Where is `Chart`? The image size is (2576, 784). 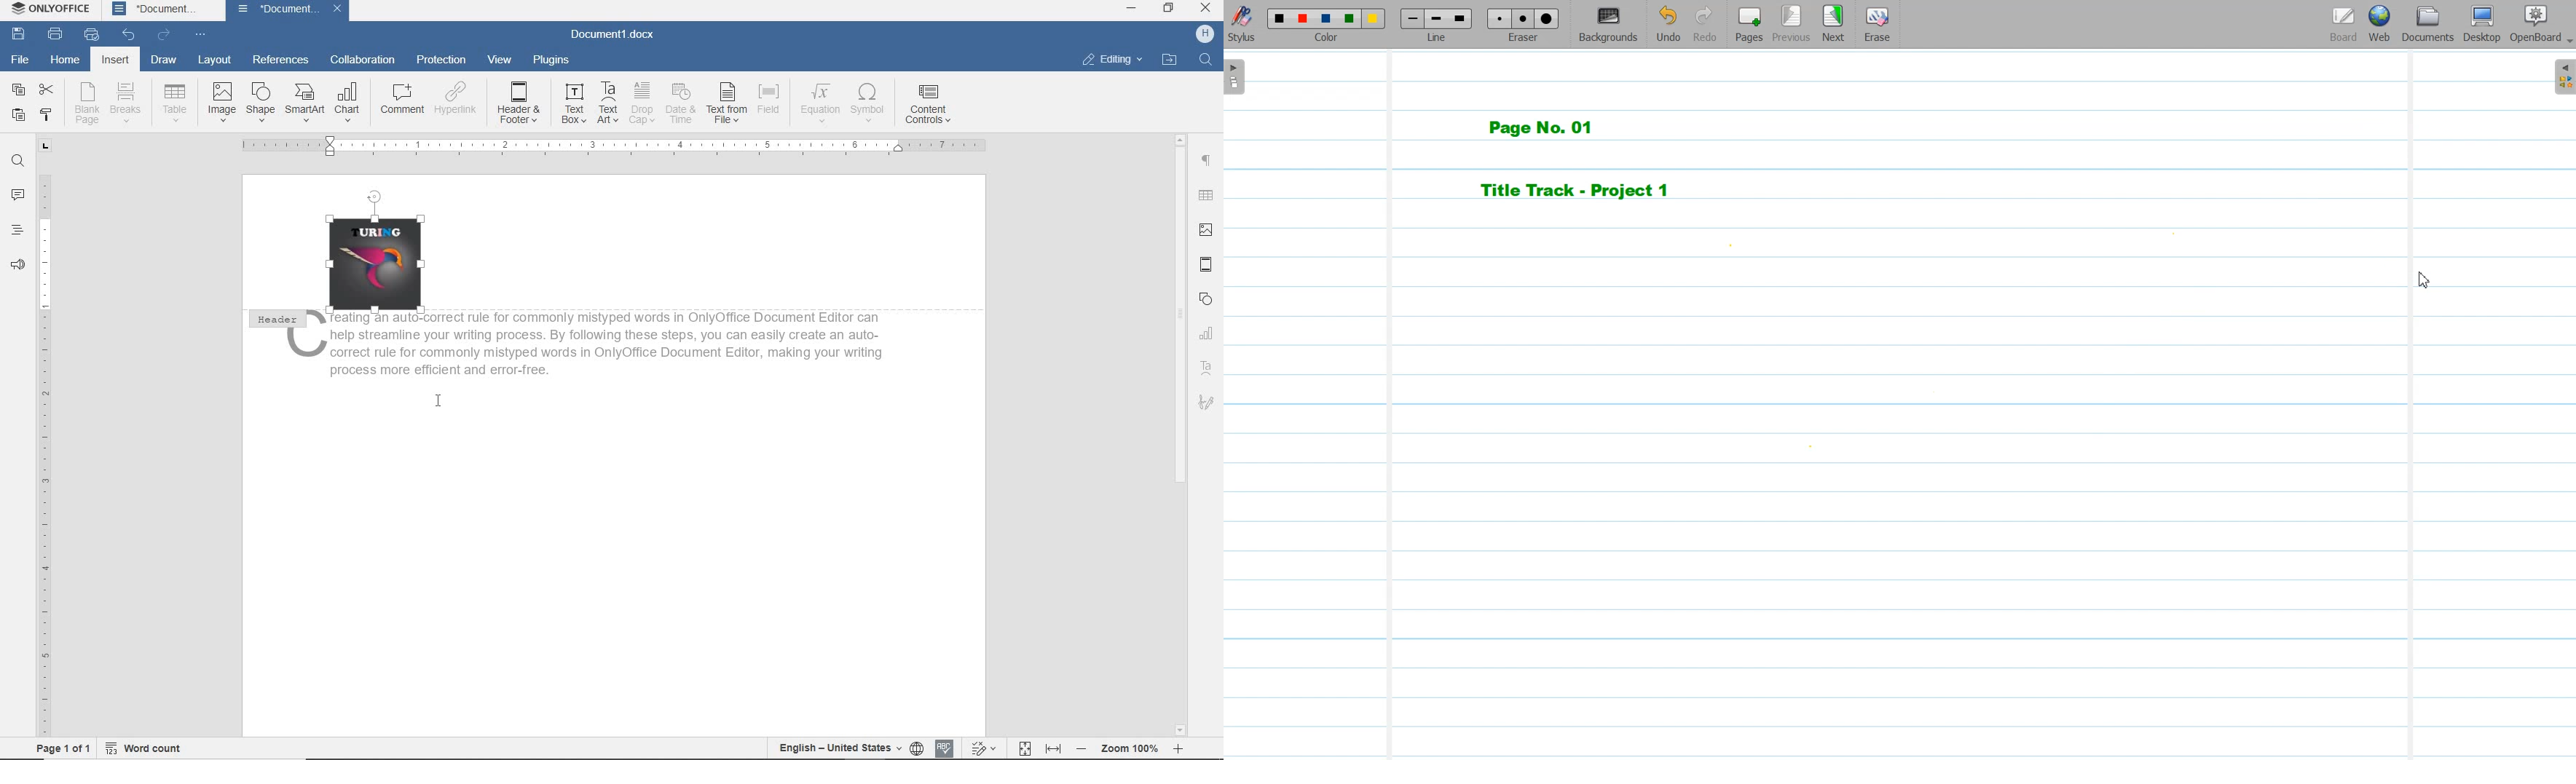
Chart is located at coordinates (1208, 334).